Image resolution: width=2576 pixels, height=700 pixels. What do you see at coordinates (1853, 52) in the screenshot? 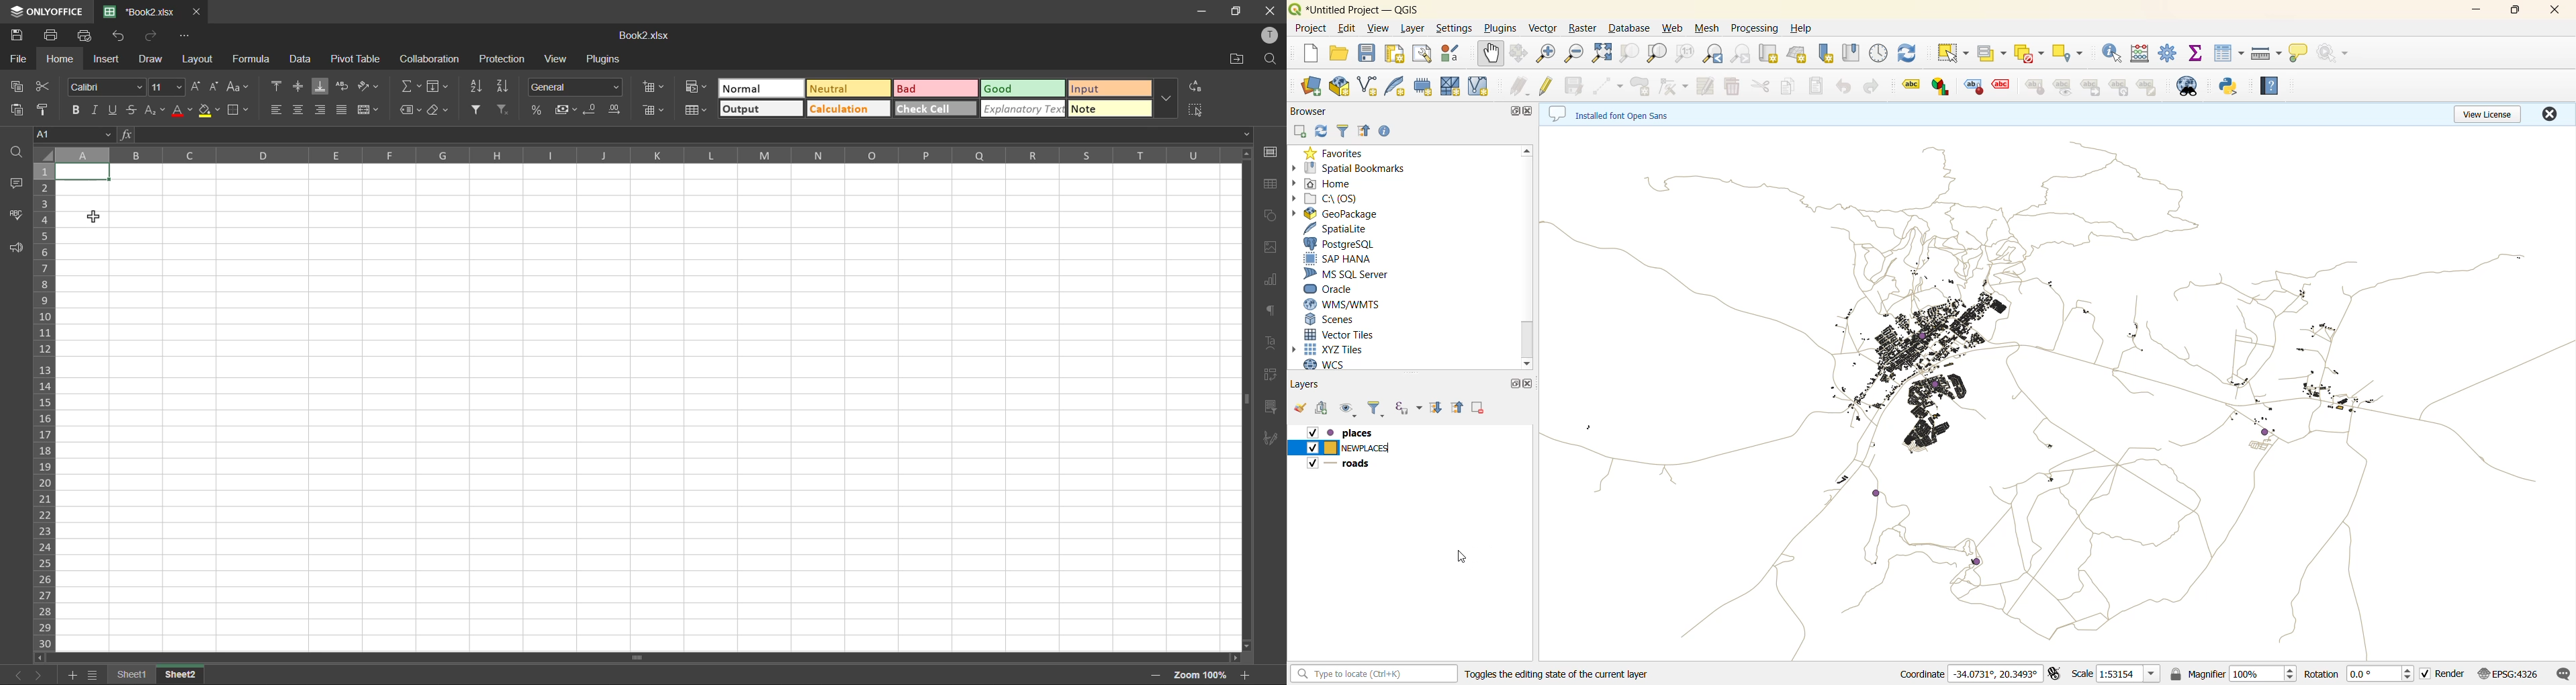
I see `show spatial bookmark` at bounding box center [1853, 52].